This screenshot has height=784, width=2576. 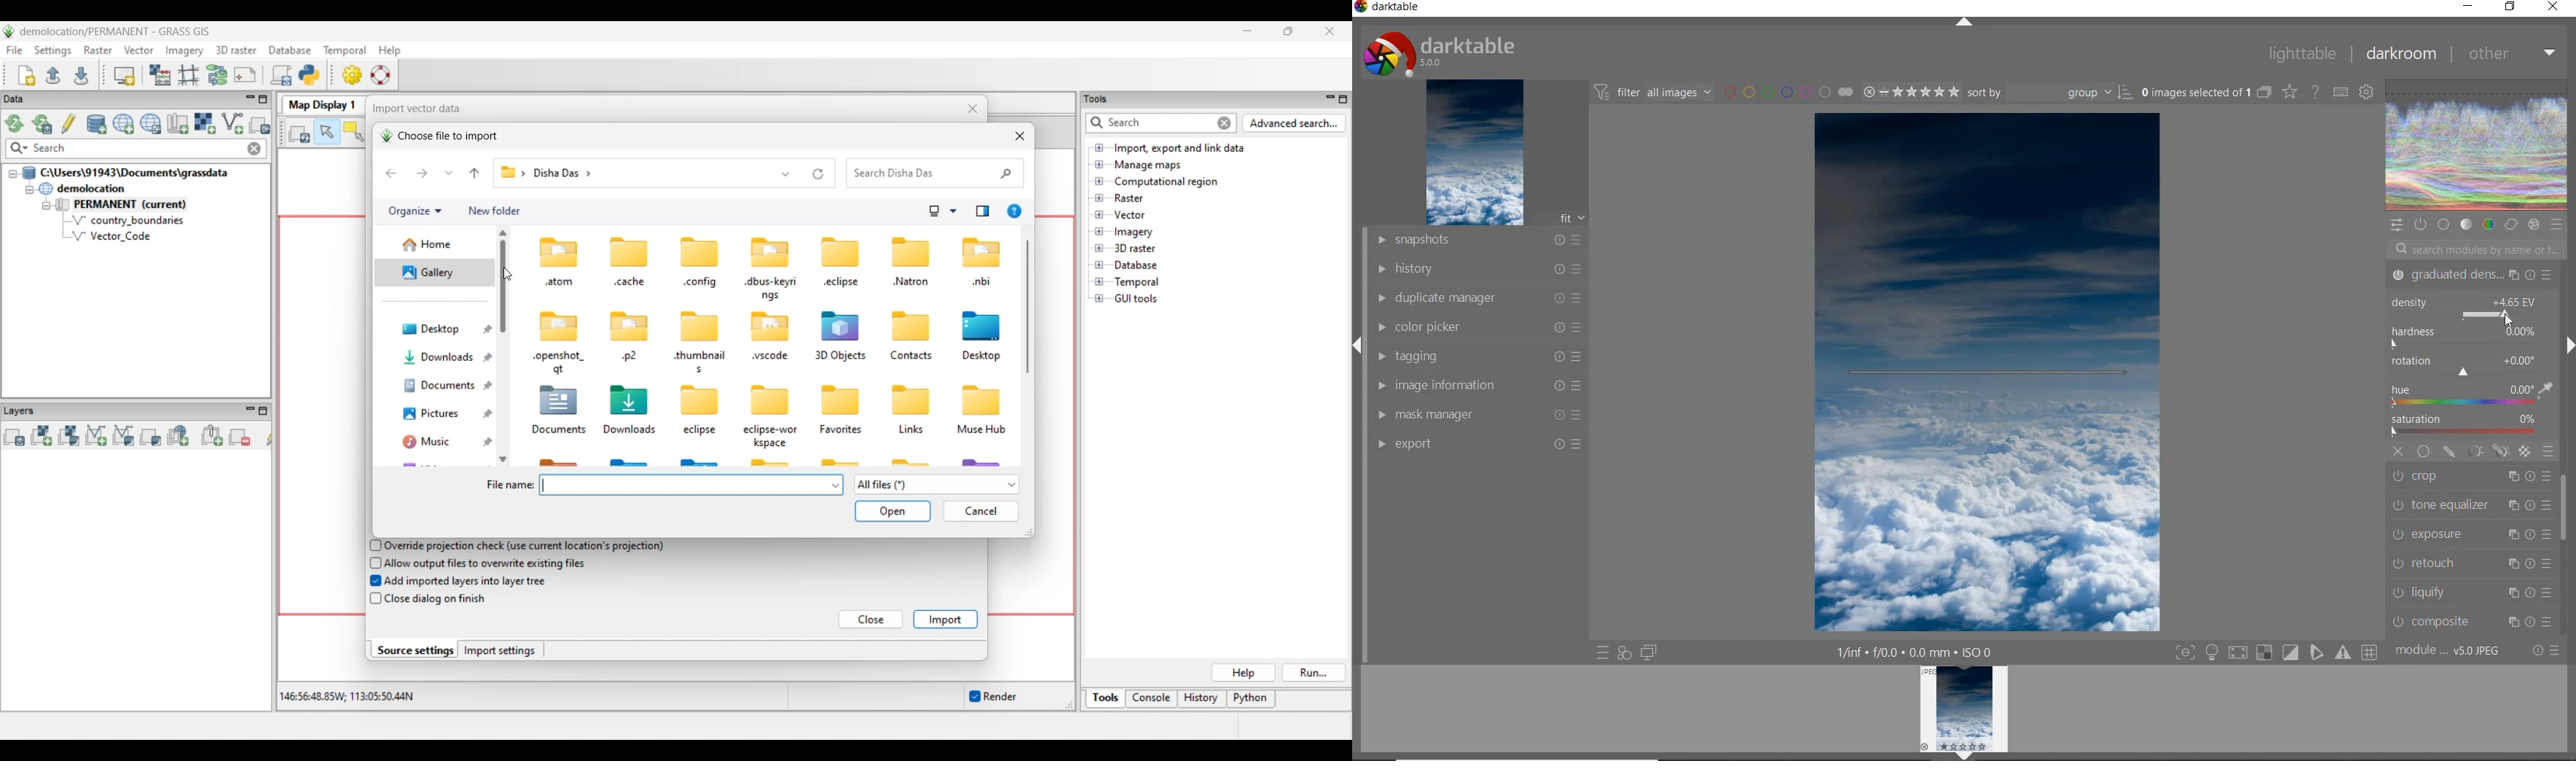 What do you see at coordinates (2449, 653) in the screenshot?
I see `module ... v5.0 JPEG` at bounding box center [2449, 653].